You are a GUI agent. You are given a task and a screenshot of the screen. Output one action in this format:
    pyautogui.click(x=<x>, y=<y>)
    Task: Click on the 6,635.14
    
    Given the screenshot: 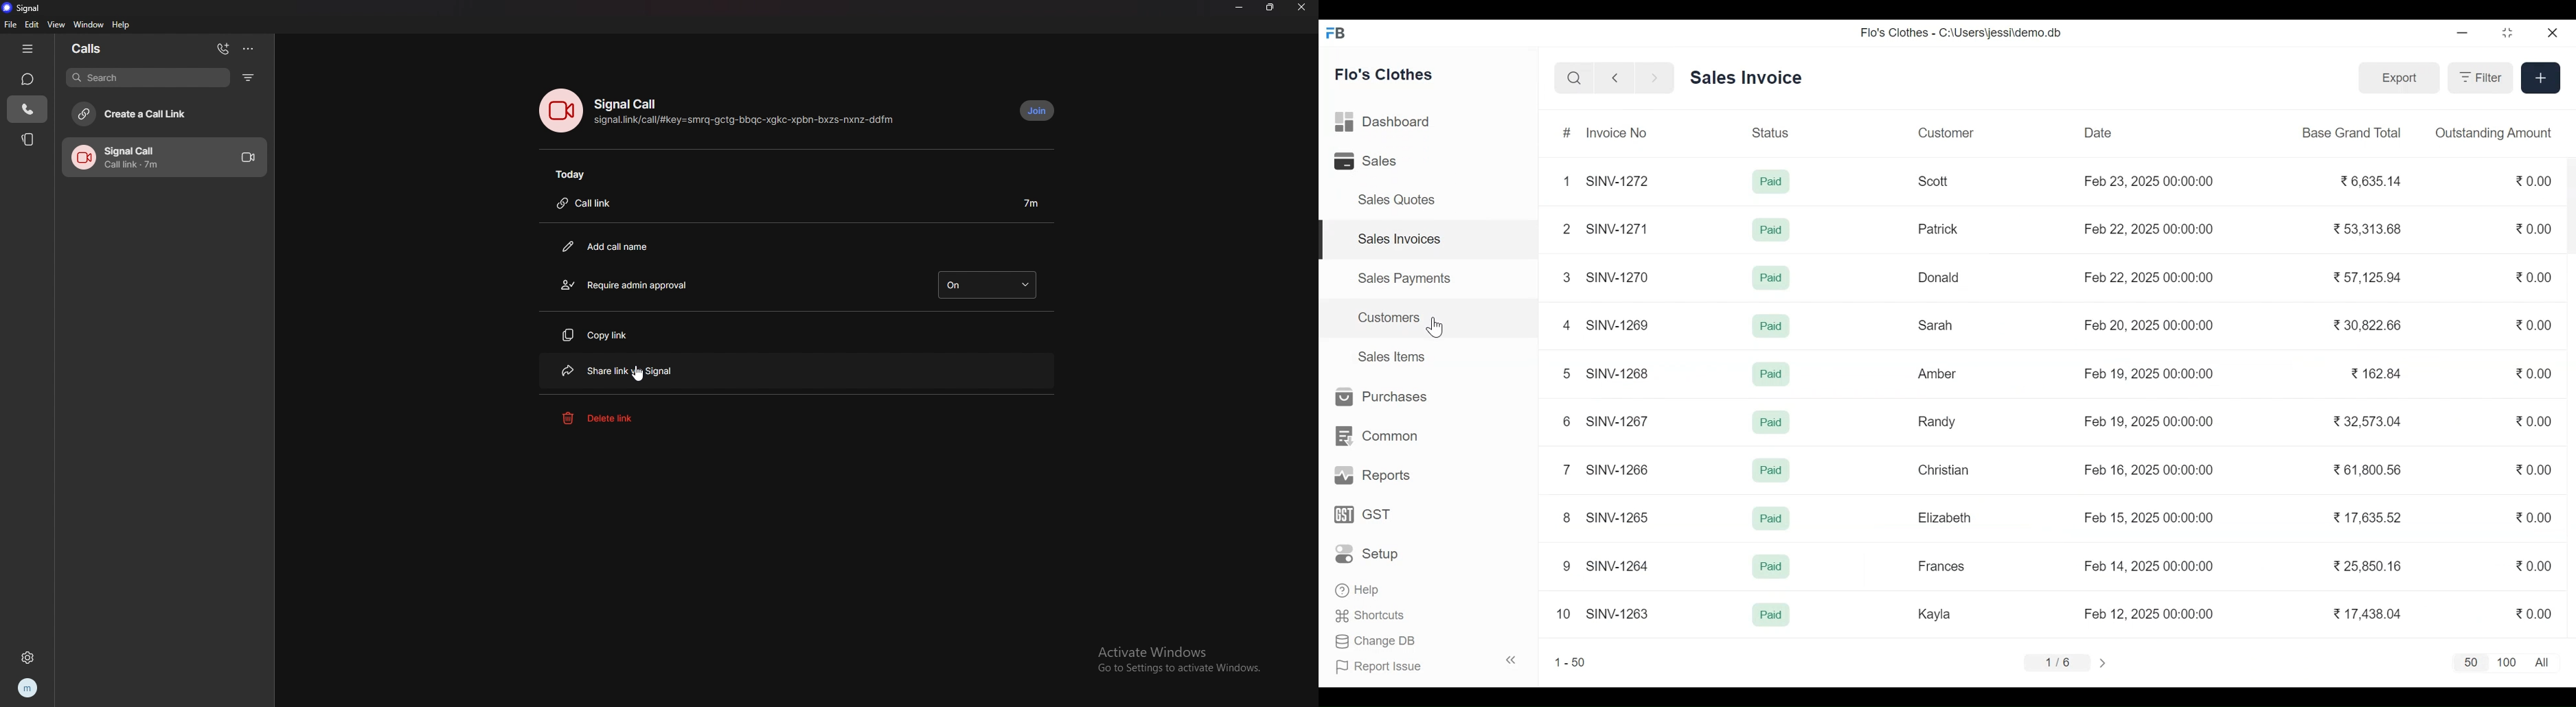 What is the action you would take?
    pyautogui.click(x=2373, y=180)
    